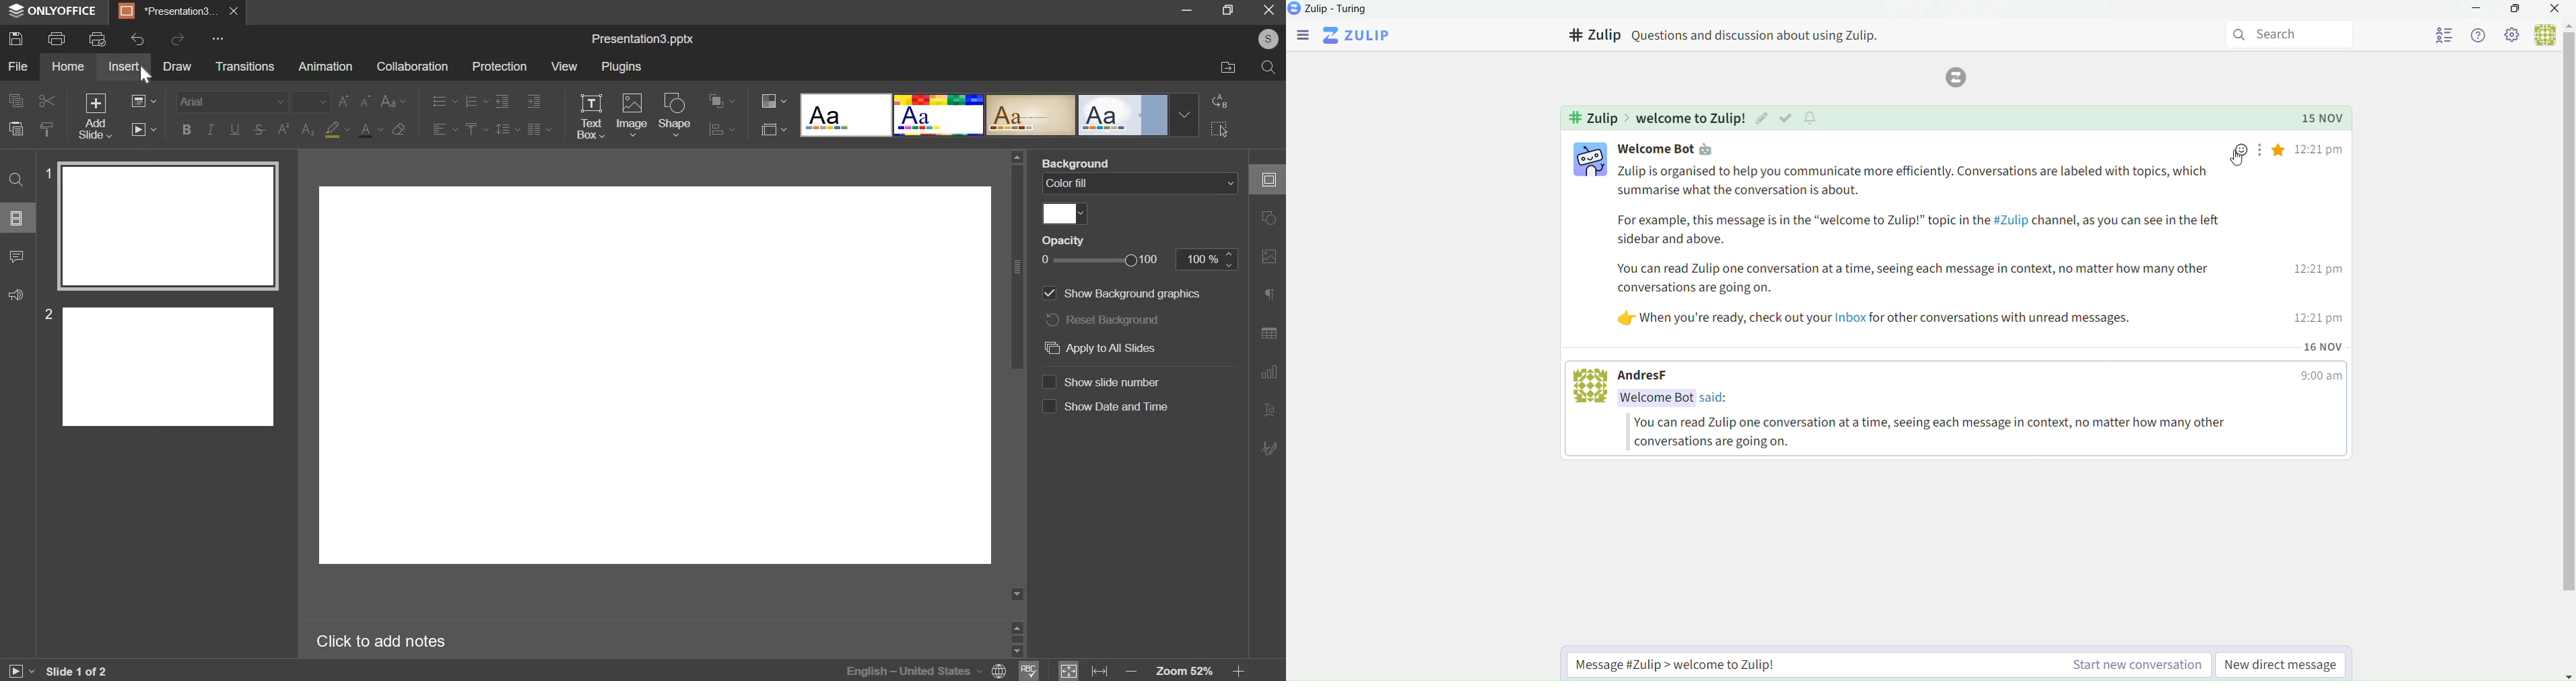  Describe the element at coordinates (1106, 410) in the screenshot. I see `Slide date and time` at that location.